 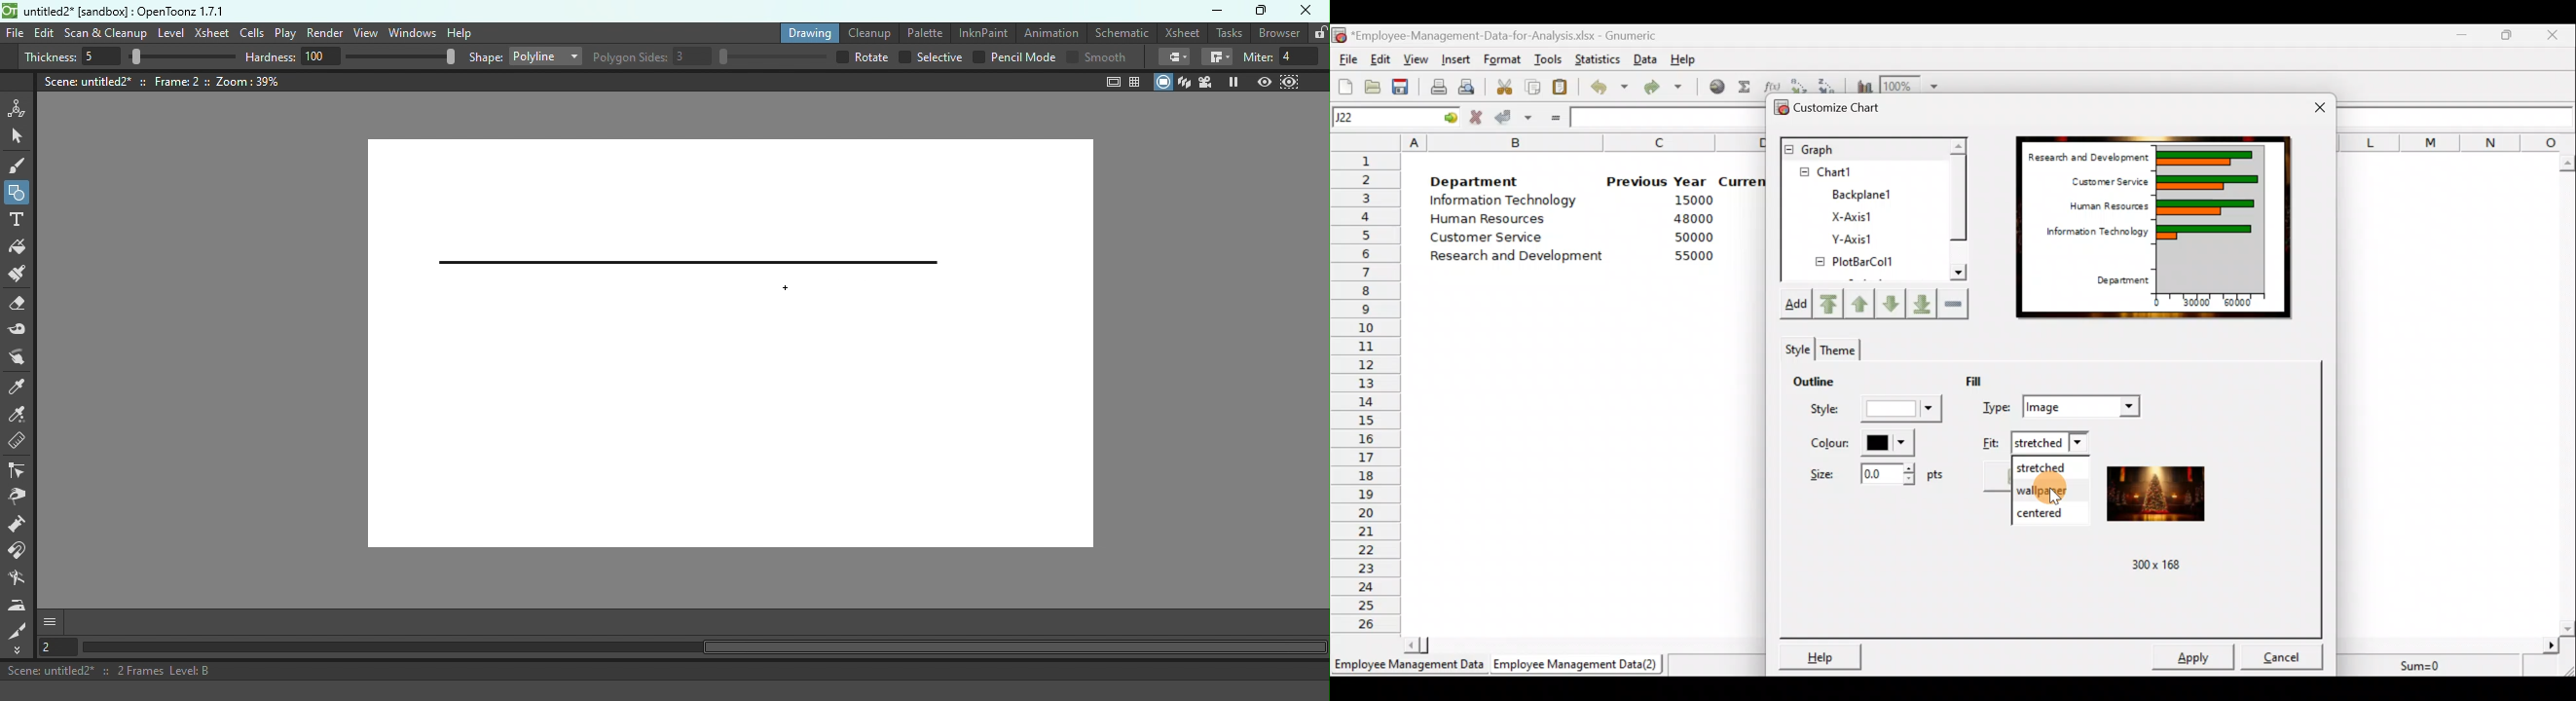 I want to click on Information Technology, so click(x=2092, y=236).